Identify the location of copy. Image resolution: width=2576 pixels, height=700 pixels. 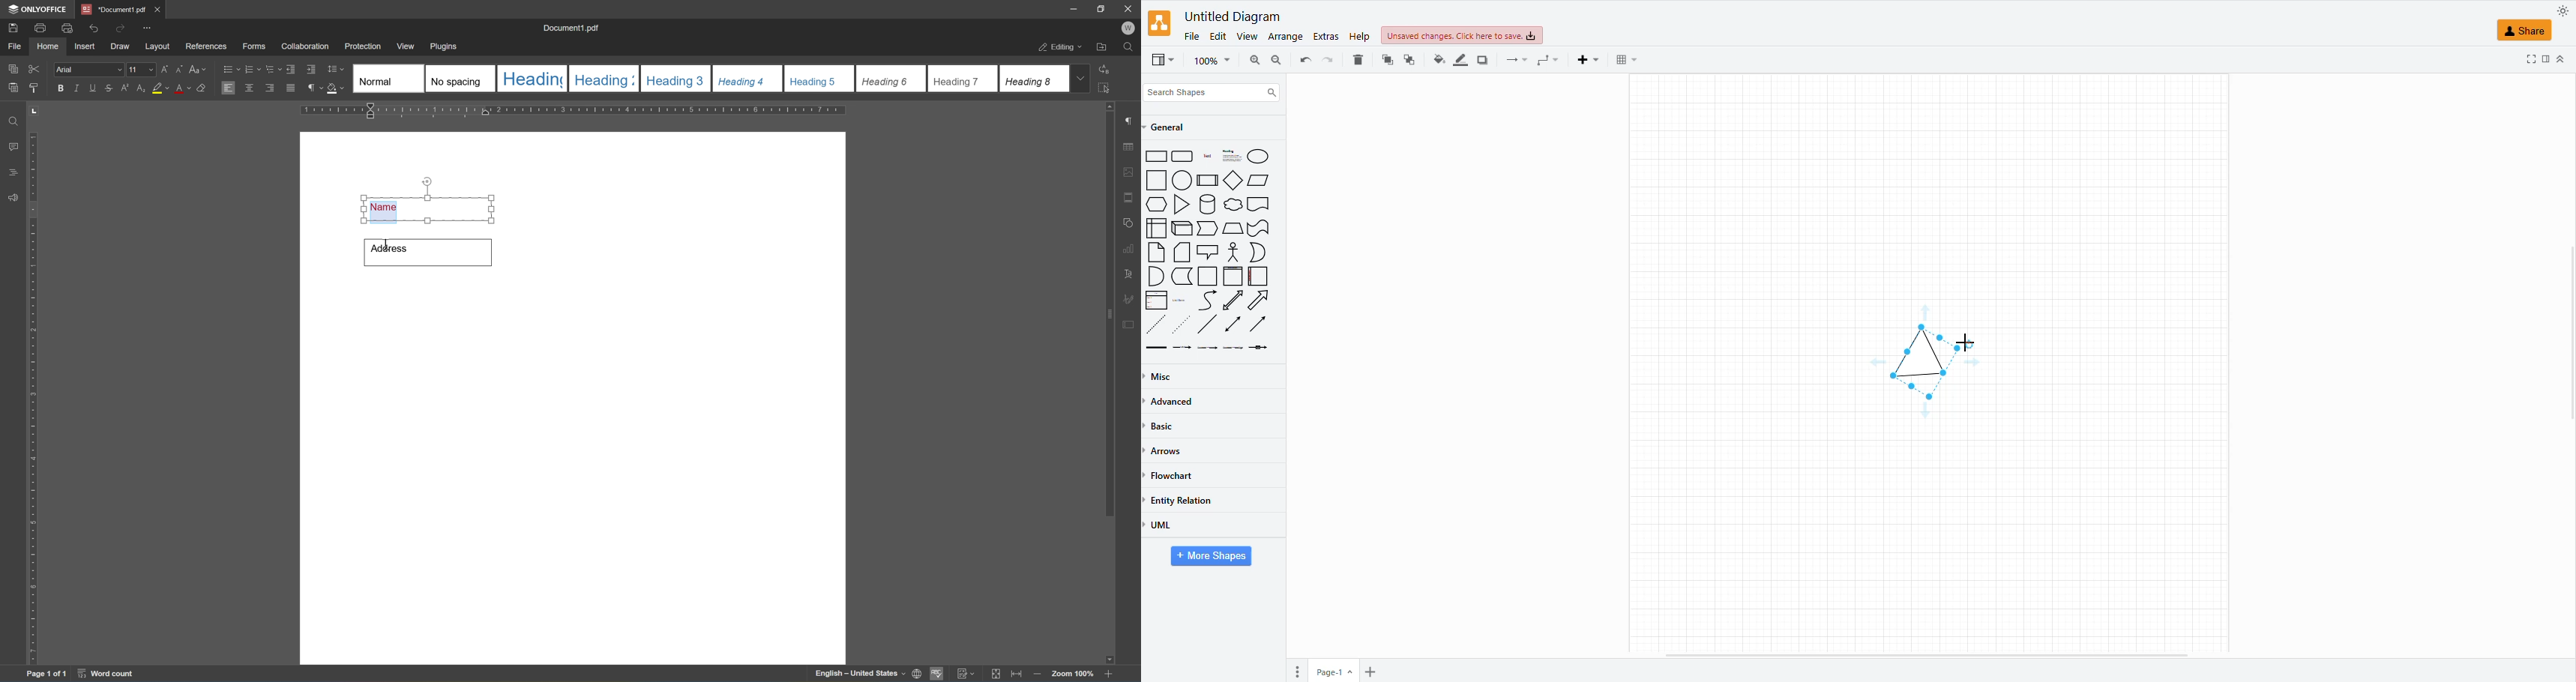
(12, 68).